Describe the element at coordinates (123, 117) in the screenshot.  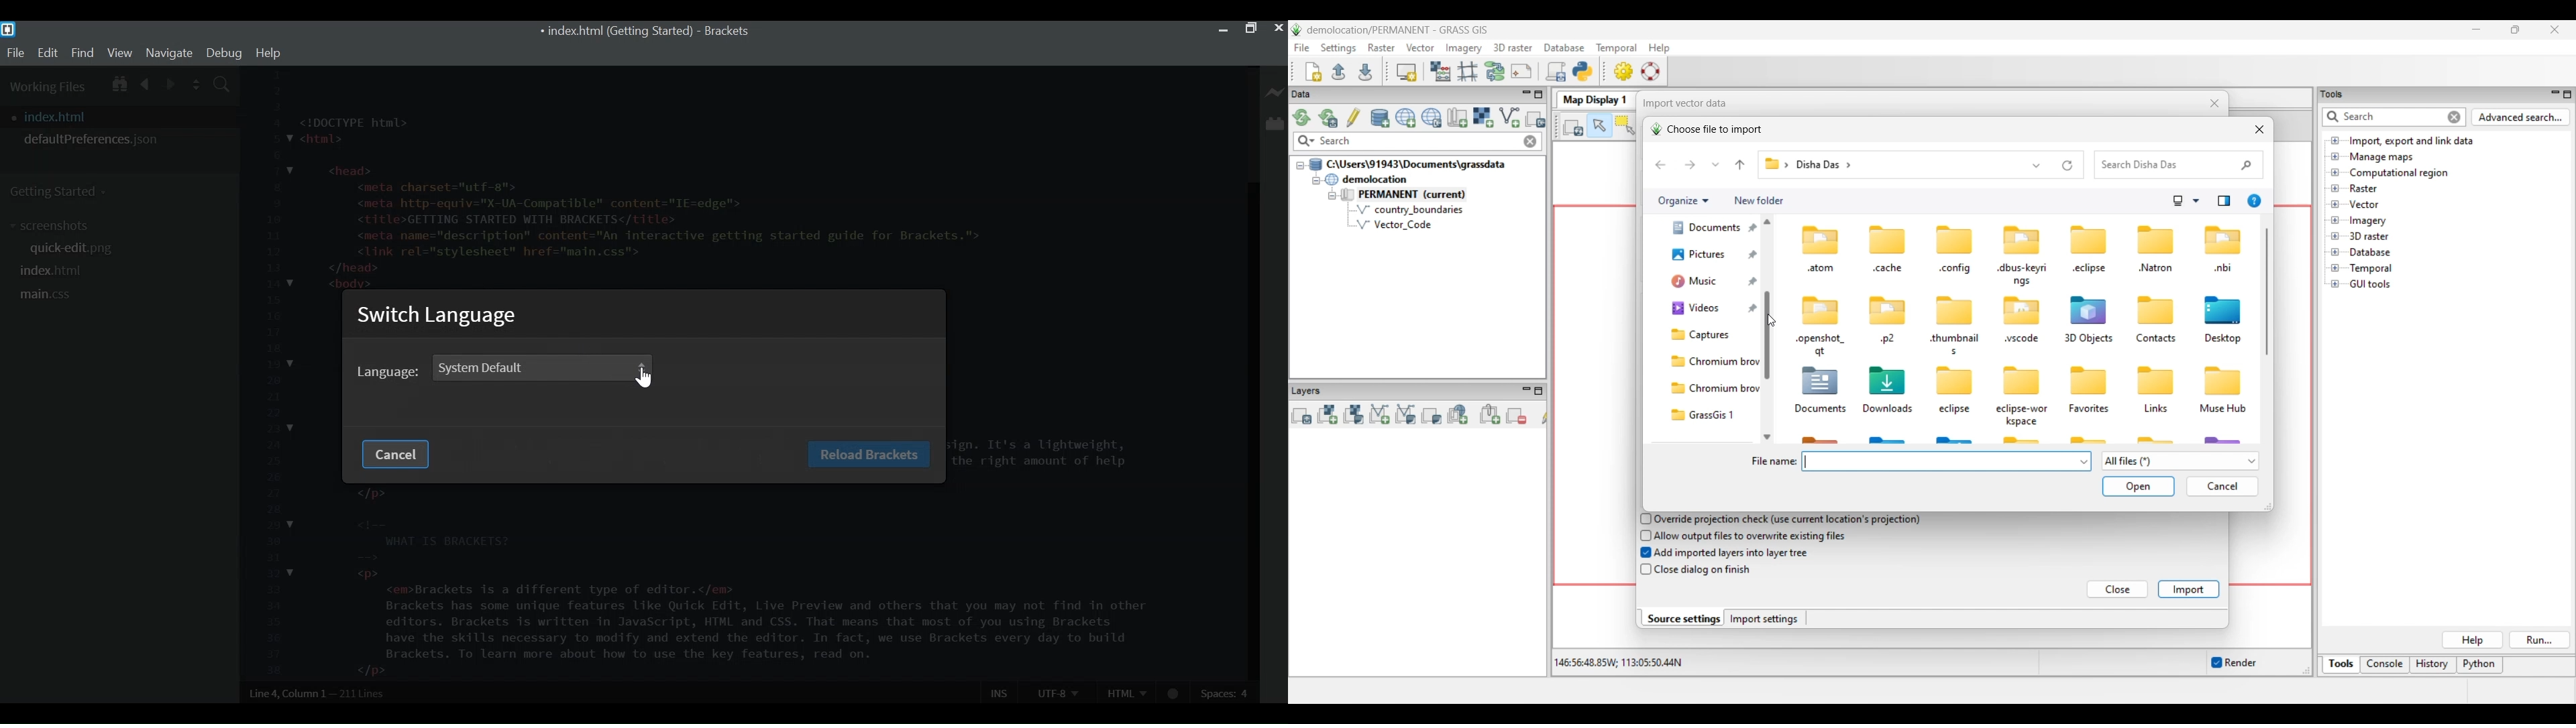
I see `index.html` at that location.